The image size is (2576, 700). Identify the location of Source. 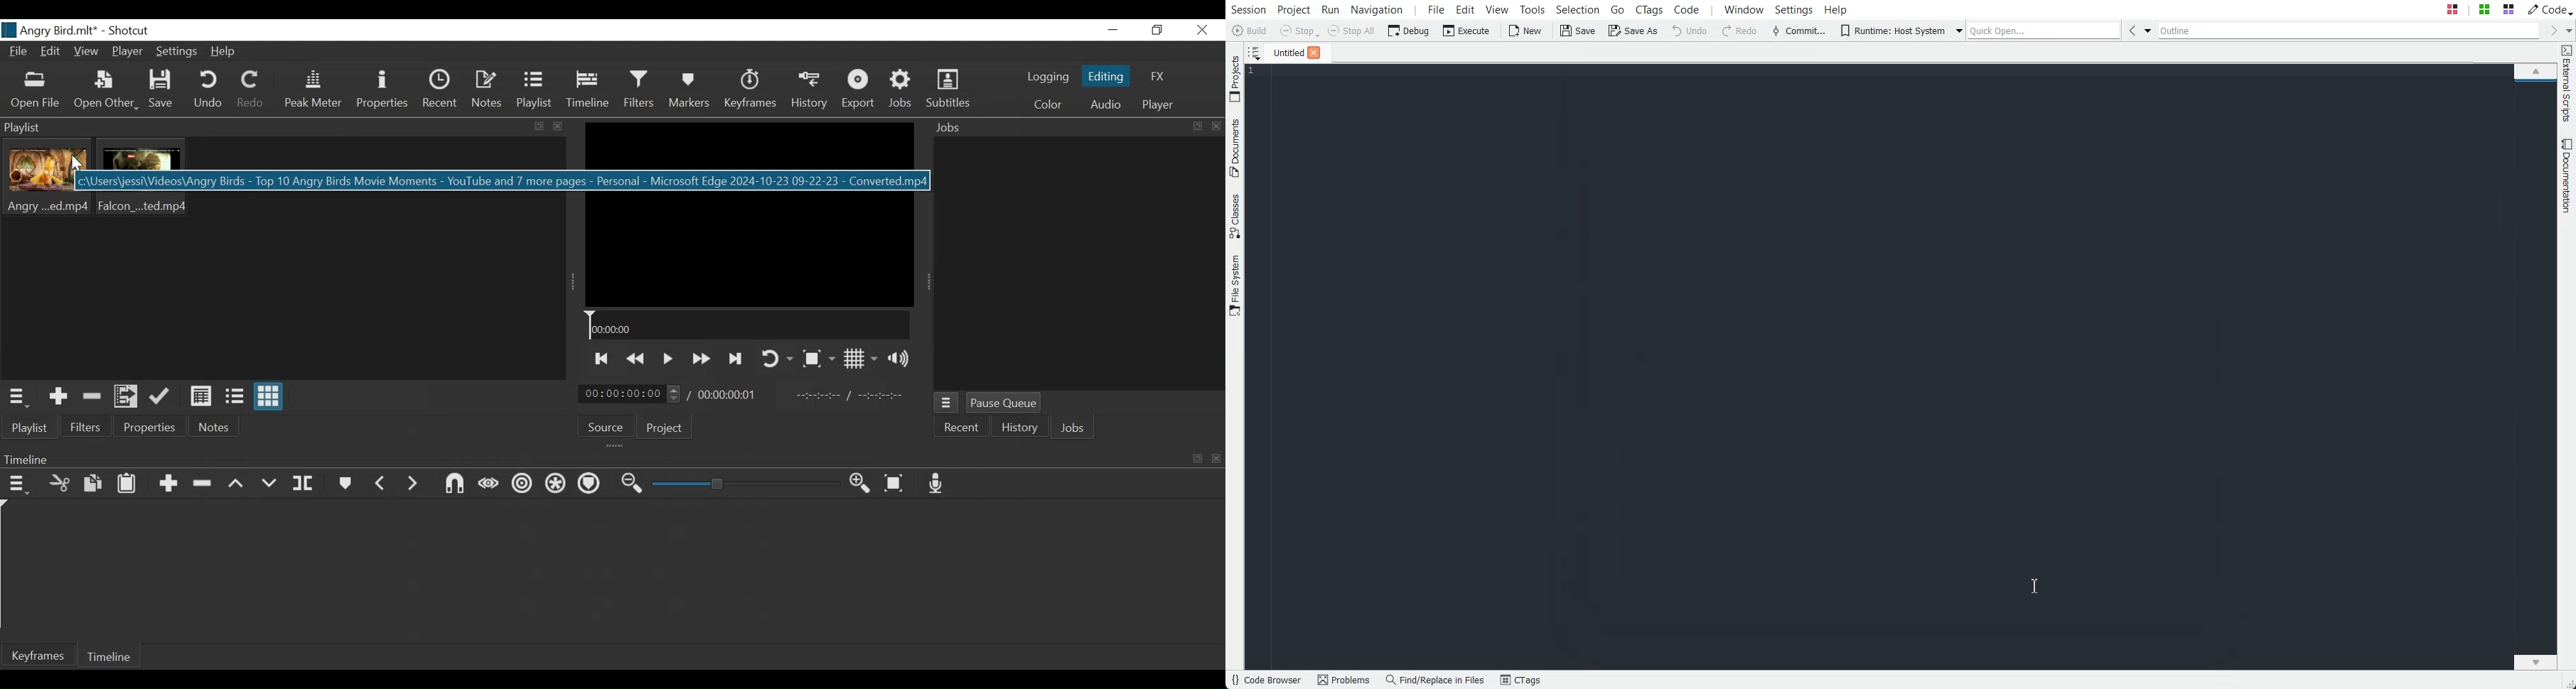
(605, 426).